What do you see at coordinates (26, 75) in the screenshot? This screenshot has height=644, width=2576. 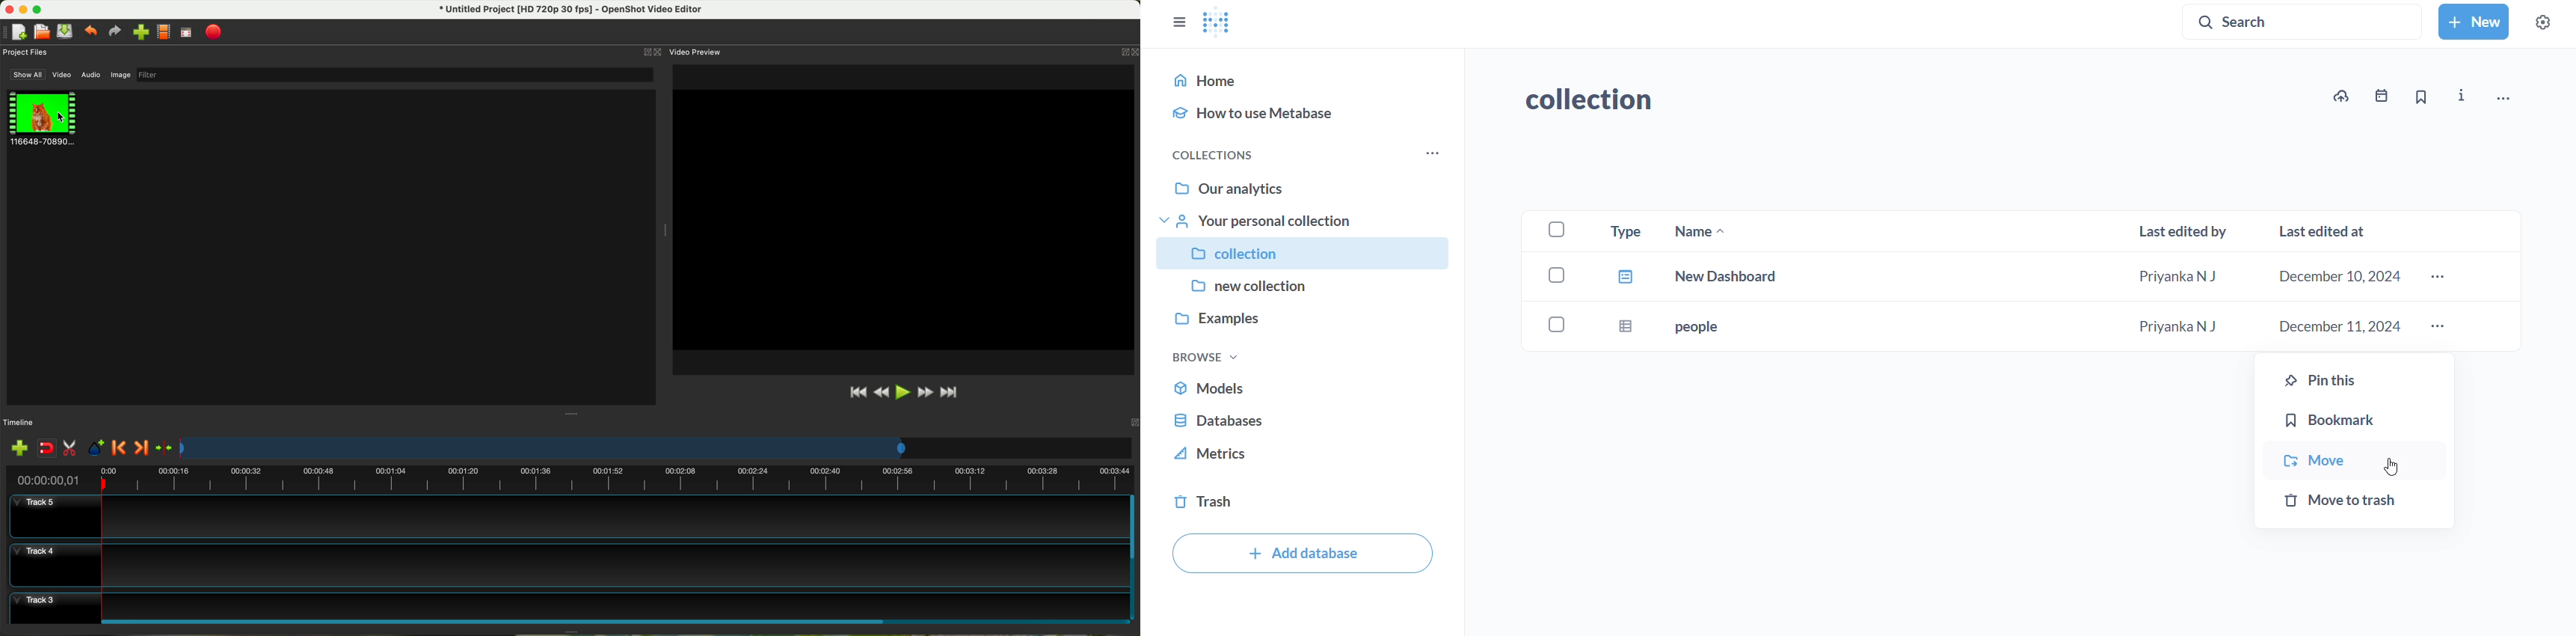 I see `show all` at bounding box center [26, 75].